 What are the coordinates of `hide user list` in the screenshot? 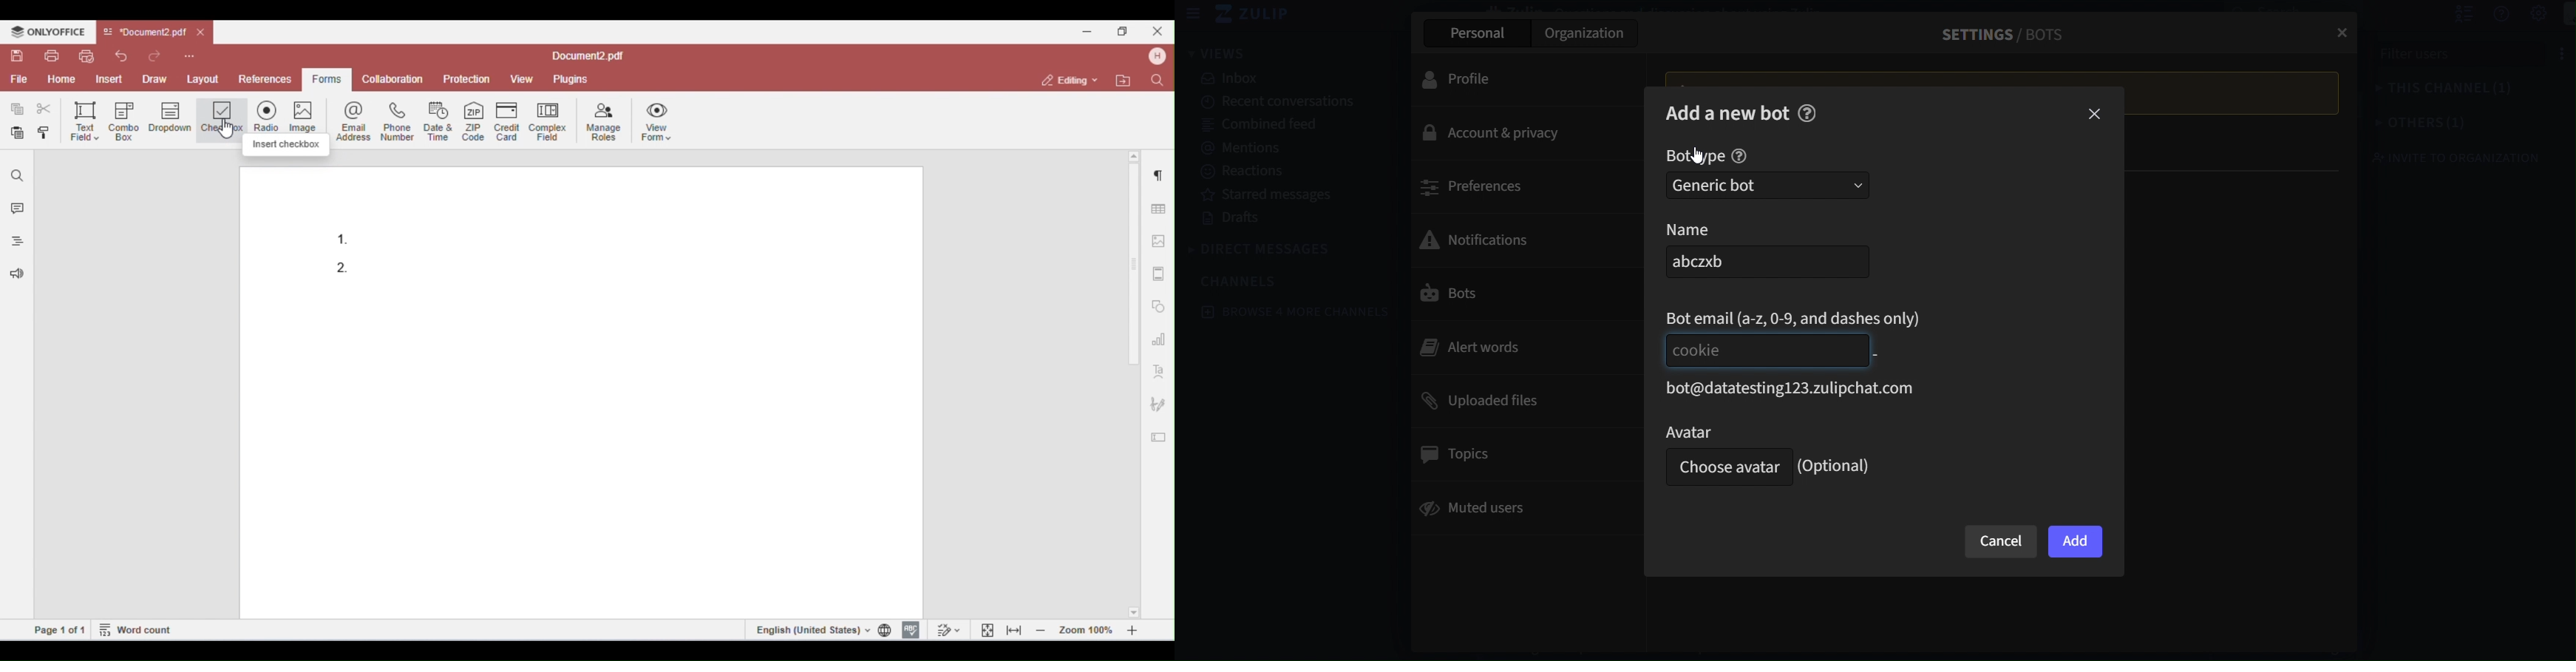 It's located at (2447, 14).